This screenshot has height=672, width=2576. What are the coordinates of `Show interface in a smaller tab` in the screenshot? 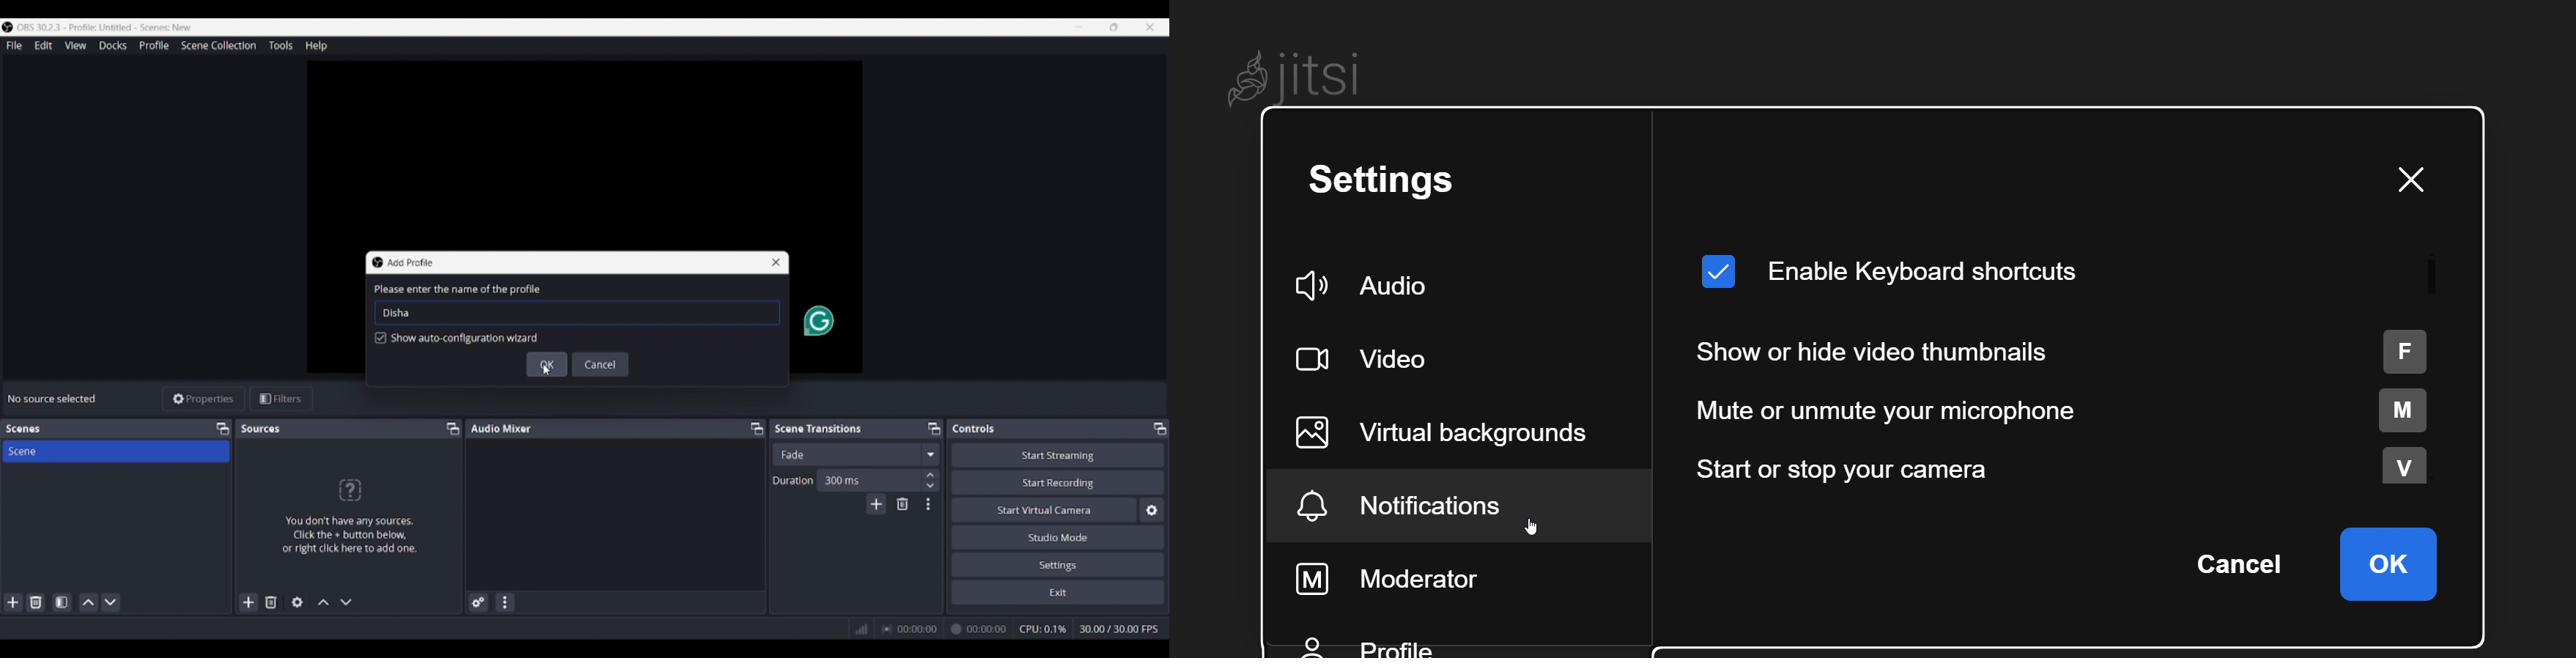 It's located at (1114, 27).